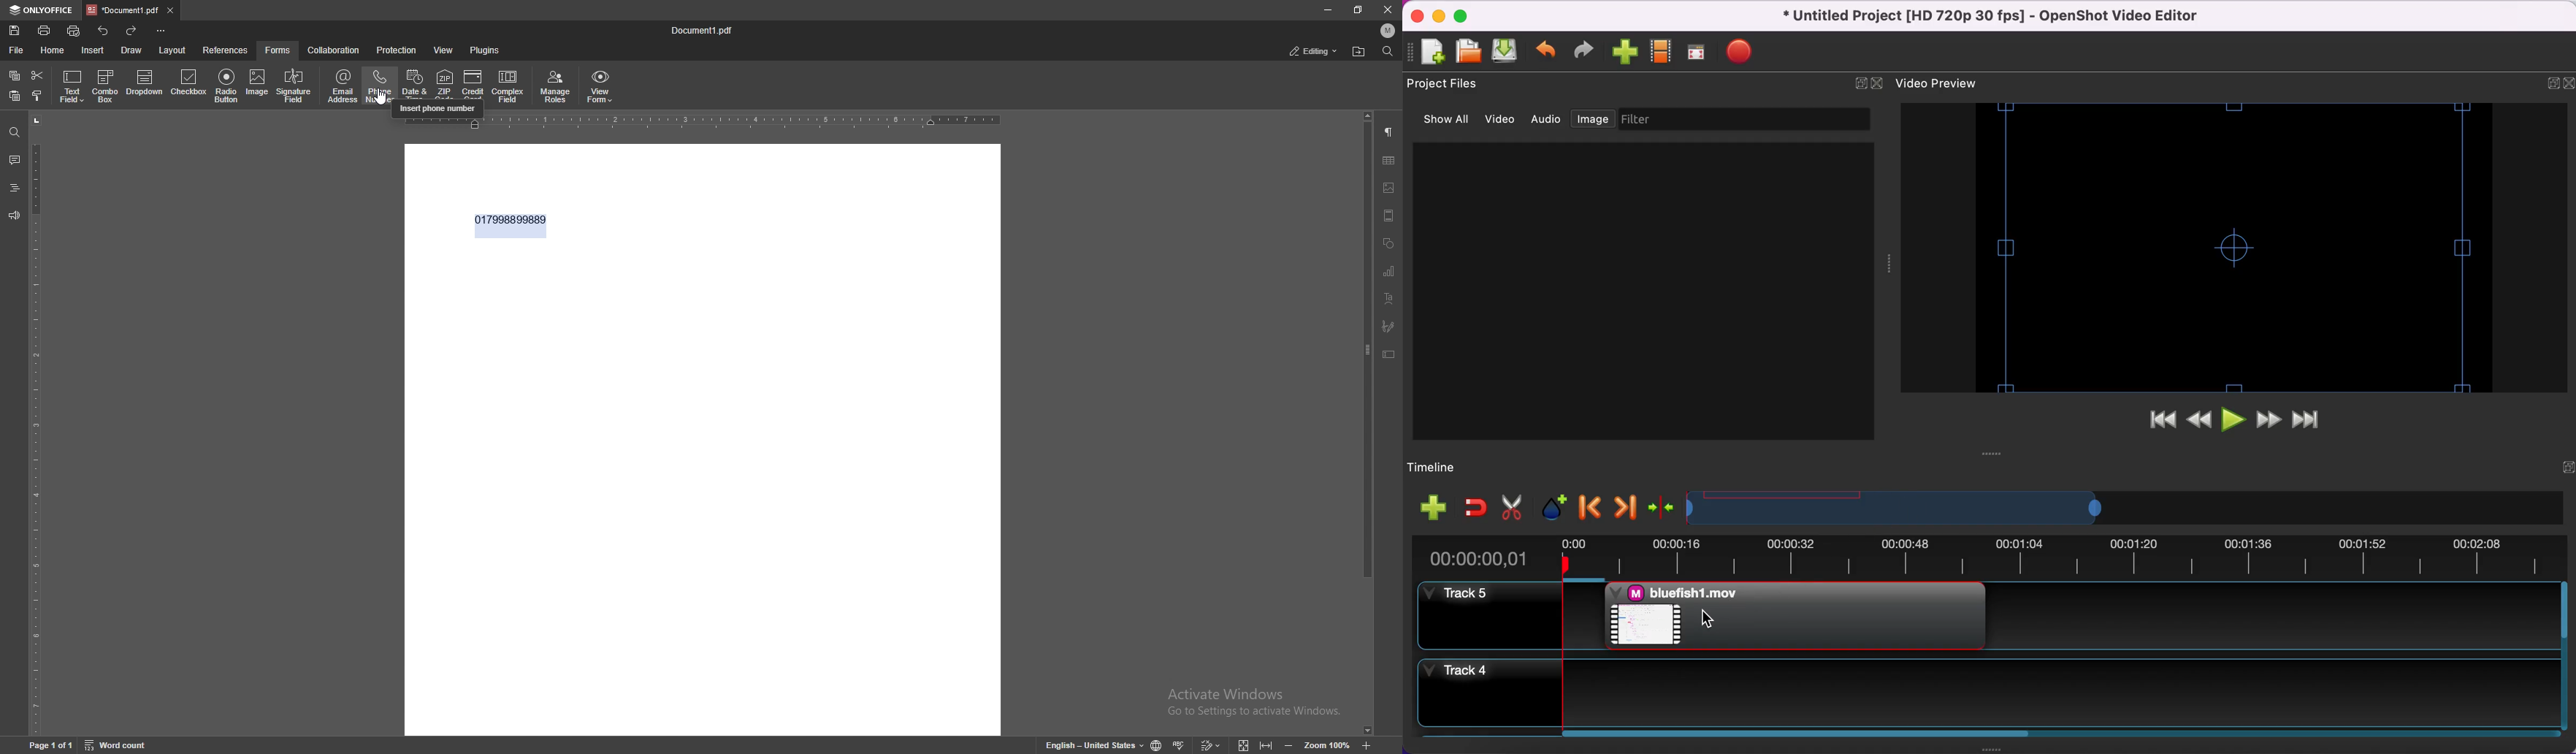 This screenshot has height=756, width=2576. Describe the element at coordinates (1906, 505) in the screenshot. I see `timeline` at that location.